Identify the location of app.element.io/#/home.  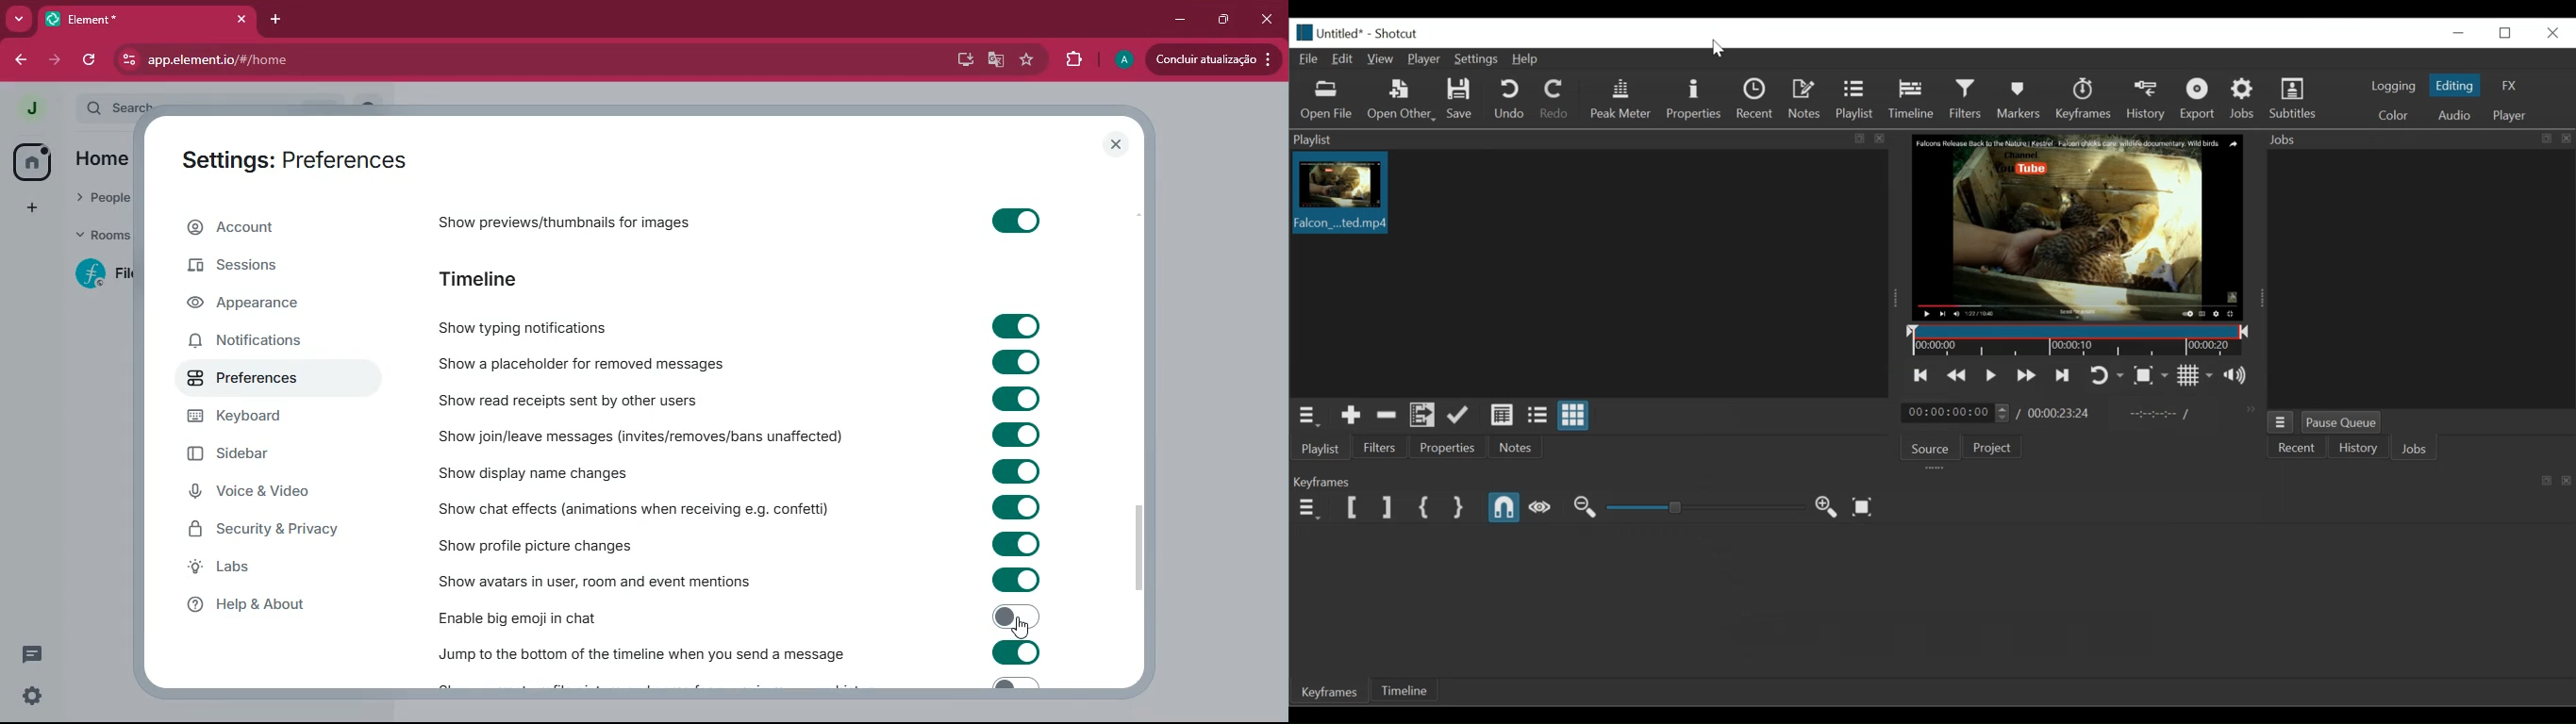
(467, 61).